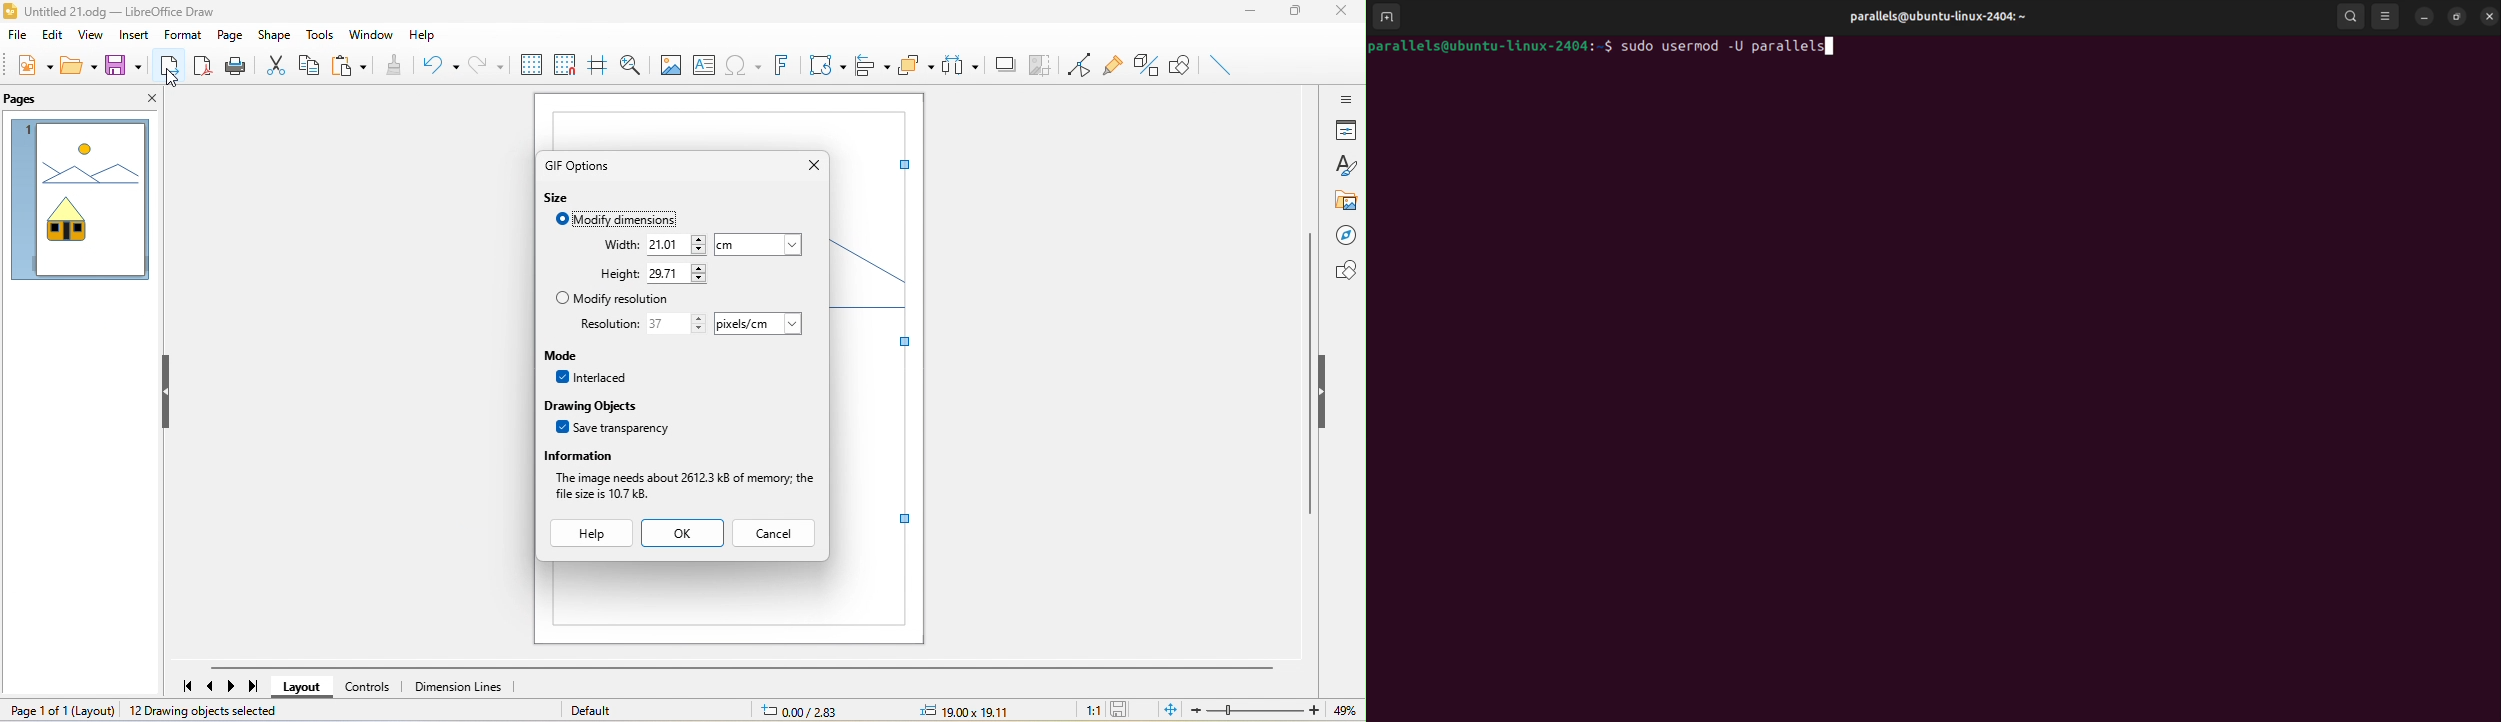 Image resolution: width=2520 pixels, height=728 pixels. I want to click on snap to grid, so click(567, 64).